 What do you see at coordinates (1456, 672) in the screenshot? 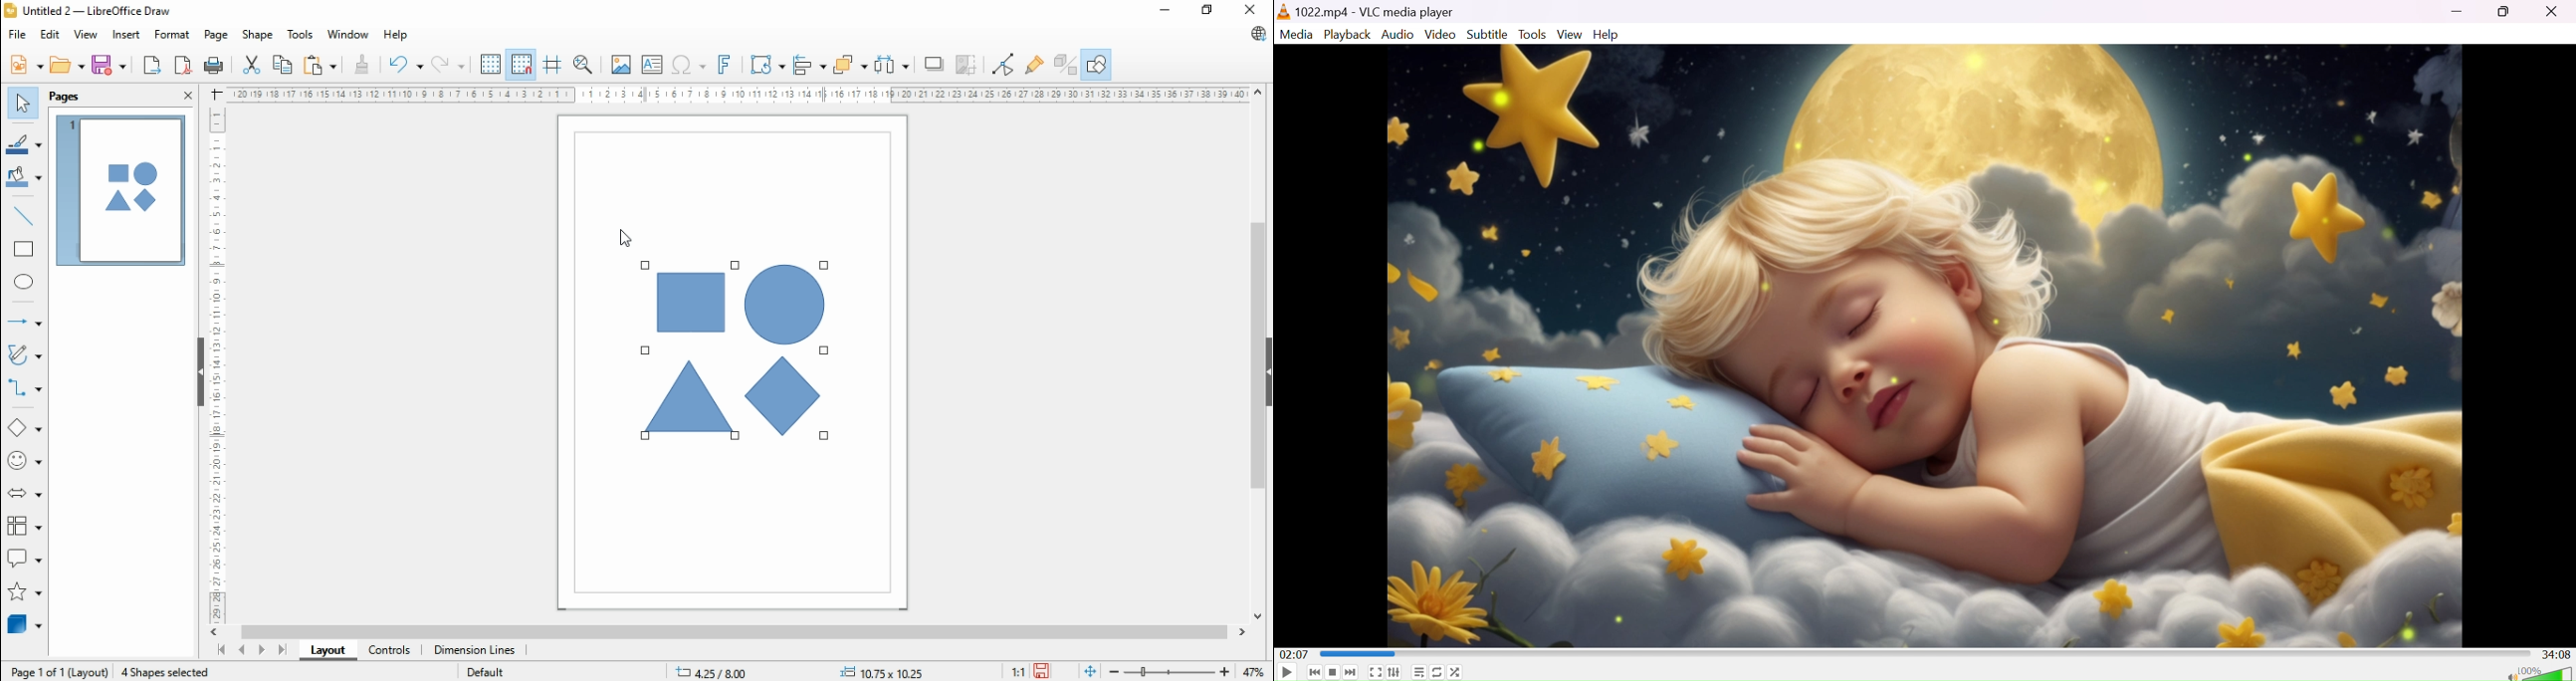
I see `Random` at bounding box center [1456, 672].